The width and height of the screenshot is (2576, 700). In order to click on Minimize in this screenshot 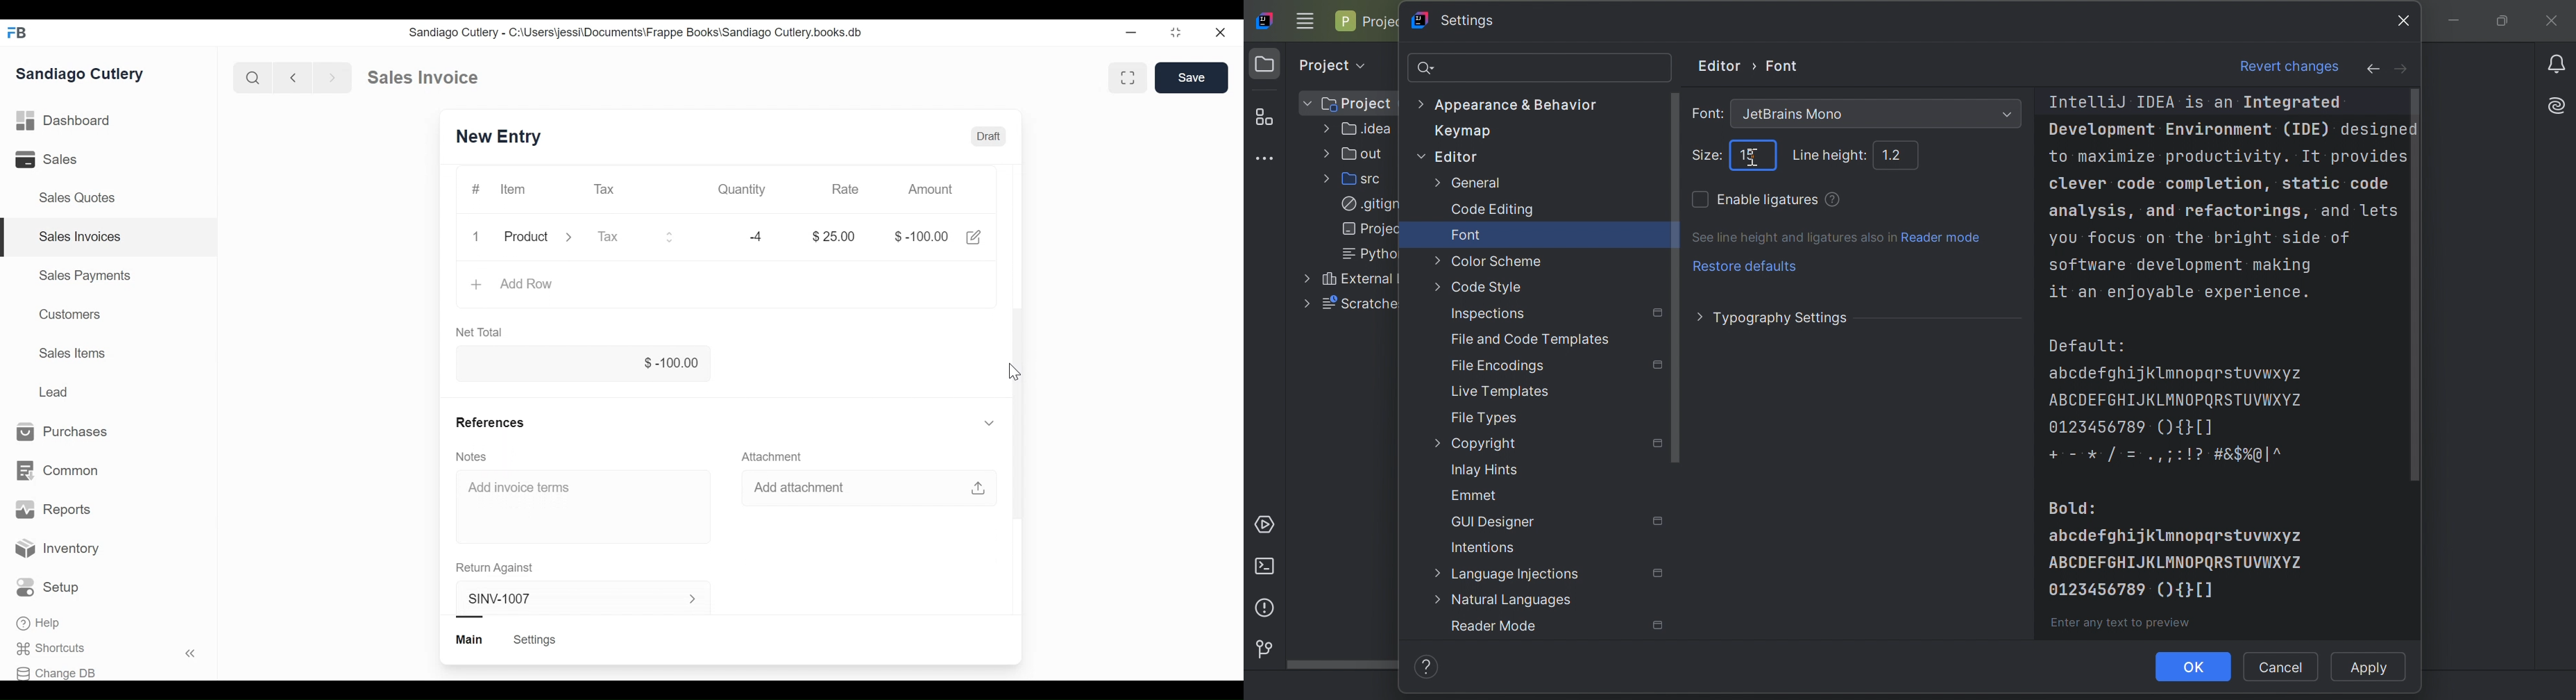, I will do `click(1130, 32)`.